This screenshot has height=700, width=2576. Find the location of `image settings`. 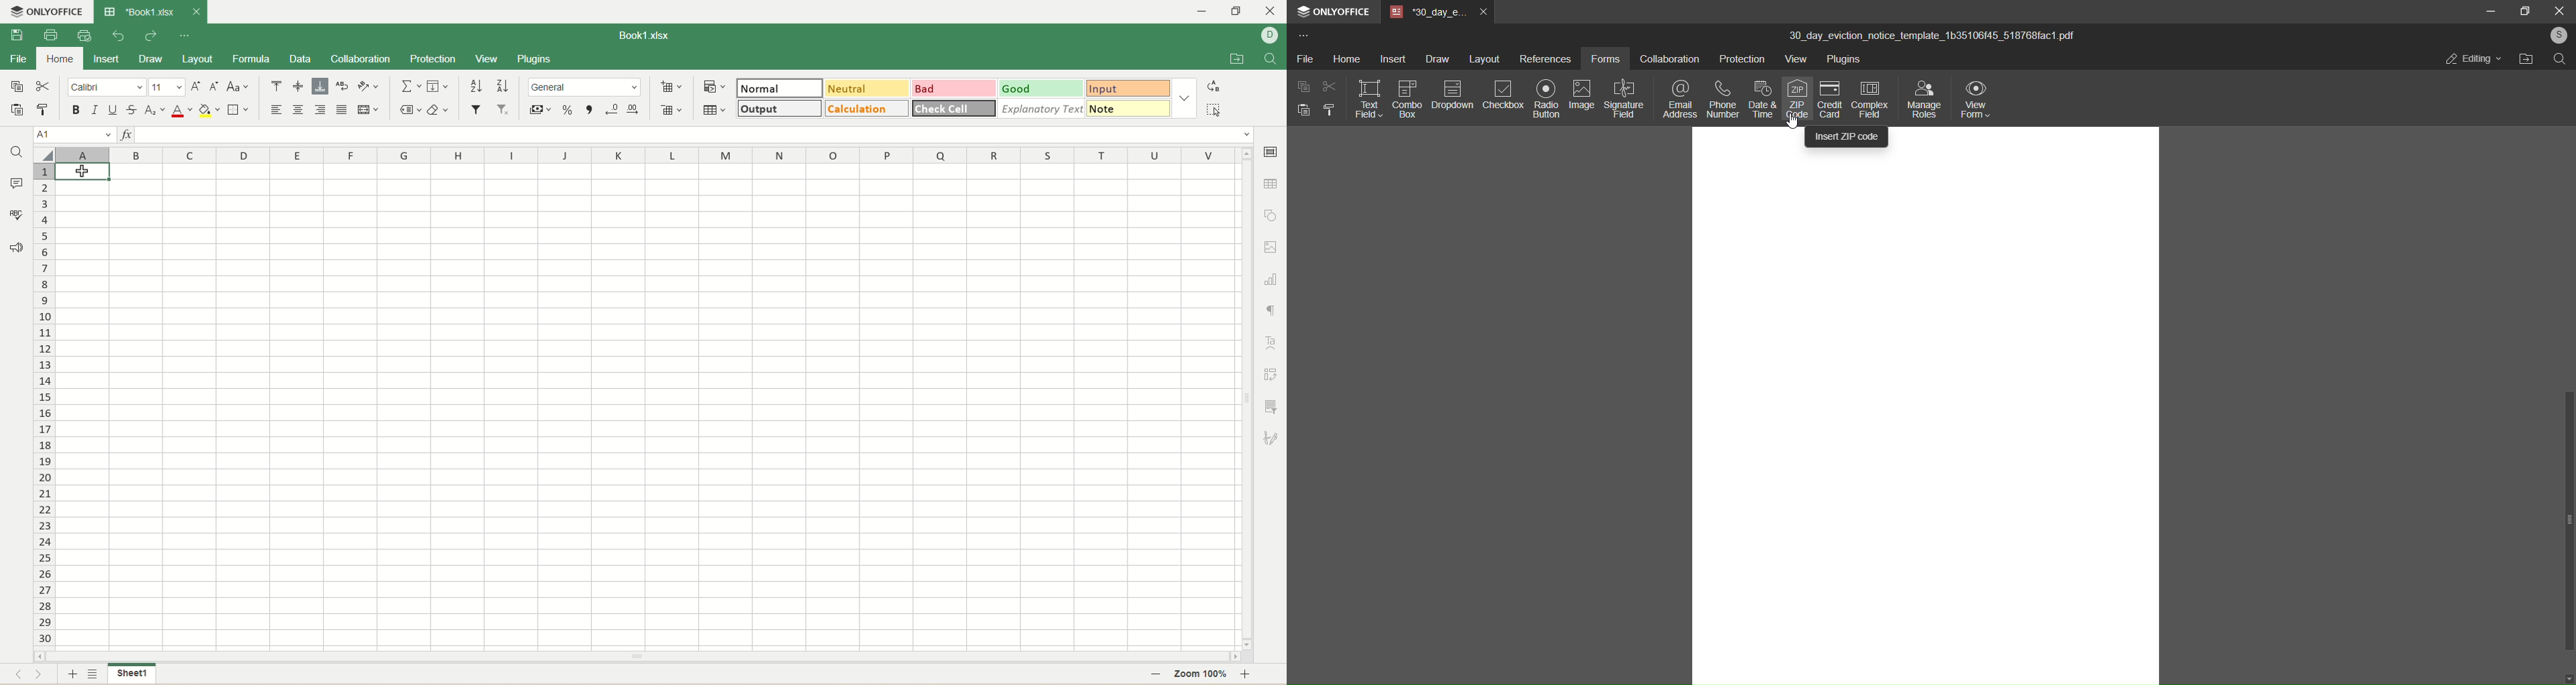

image settings is located at coordinates (1272, 247).